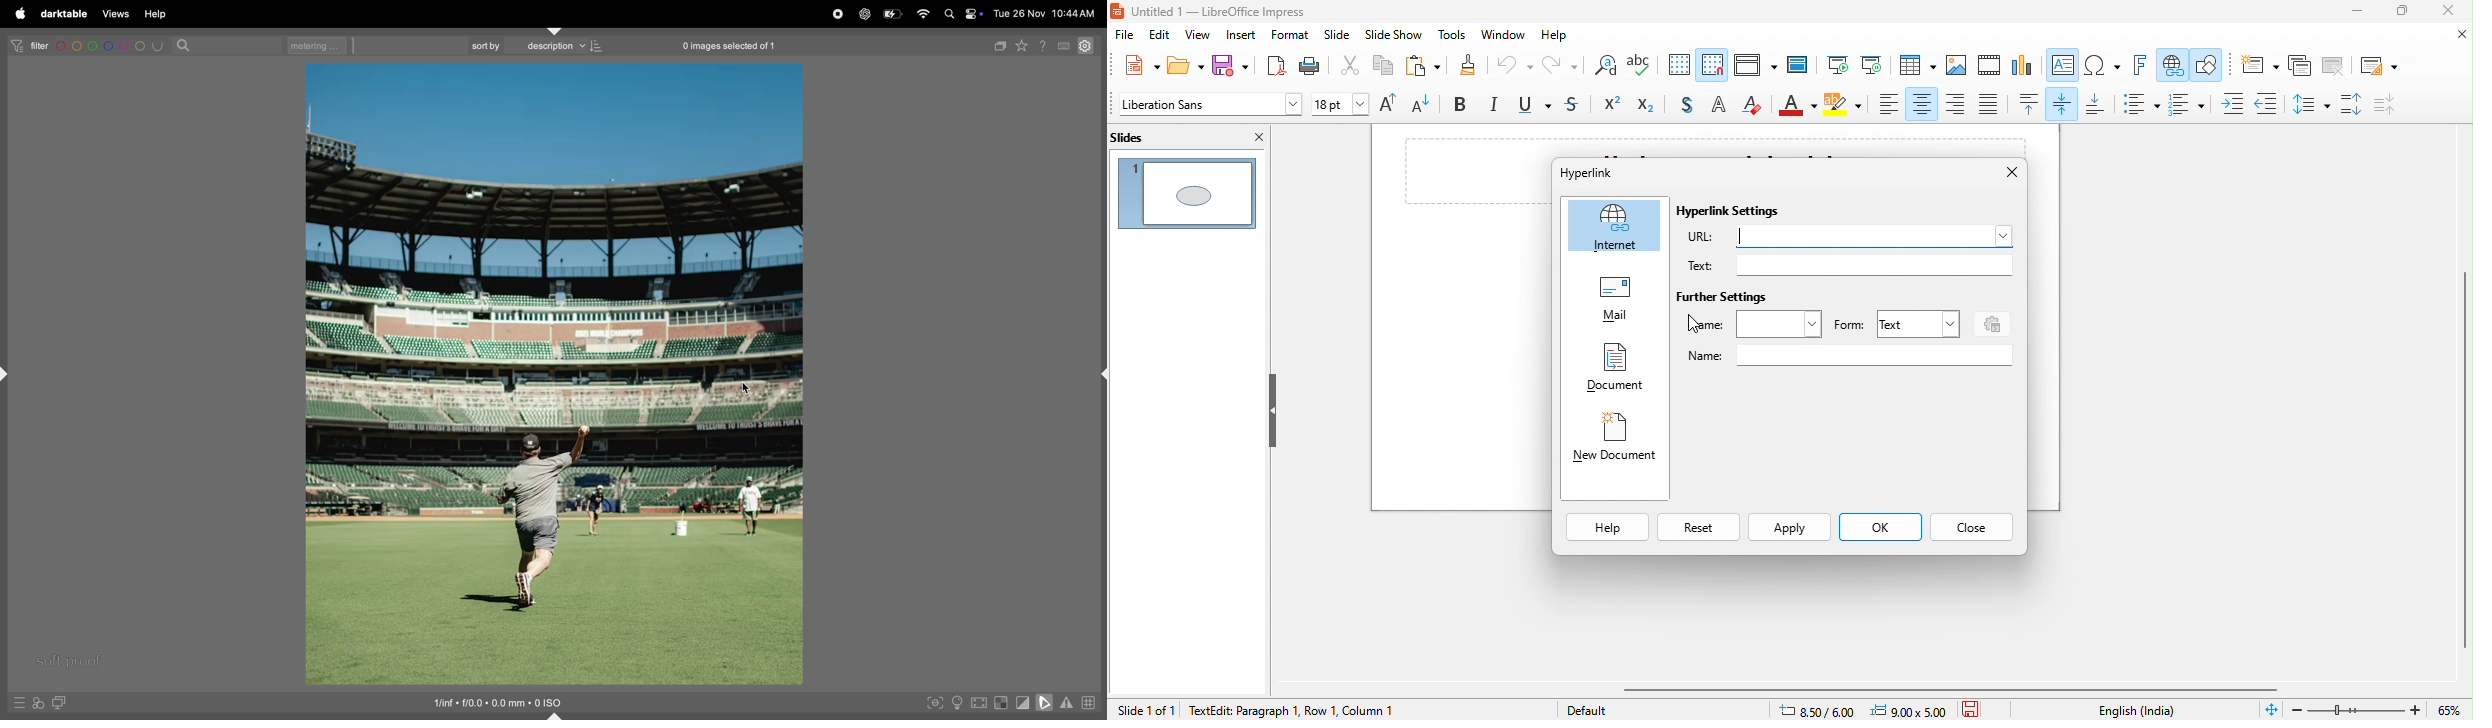  What do you see at coordinates (1690, 323) in the screenshot?
I see `cursor movement` at bounding box center [1690, 323].